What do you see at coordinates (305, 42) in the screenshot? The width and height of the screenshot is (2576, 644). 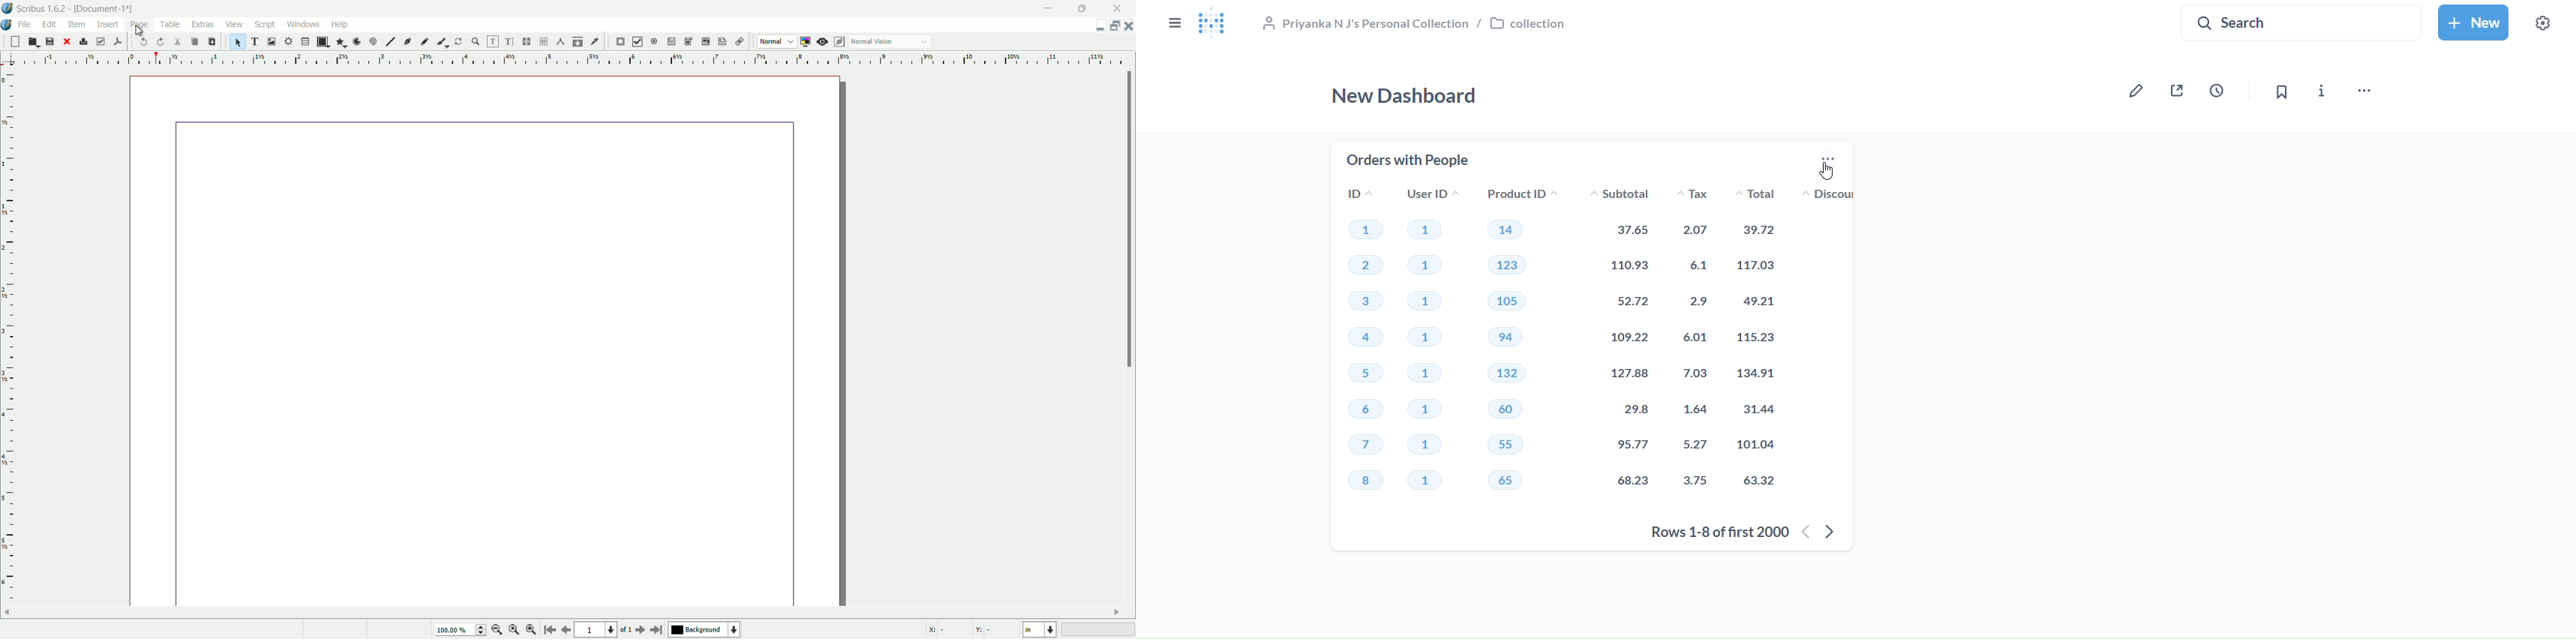 I see `table` at bounding box center [305, 42].